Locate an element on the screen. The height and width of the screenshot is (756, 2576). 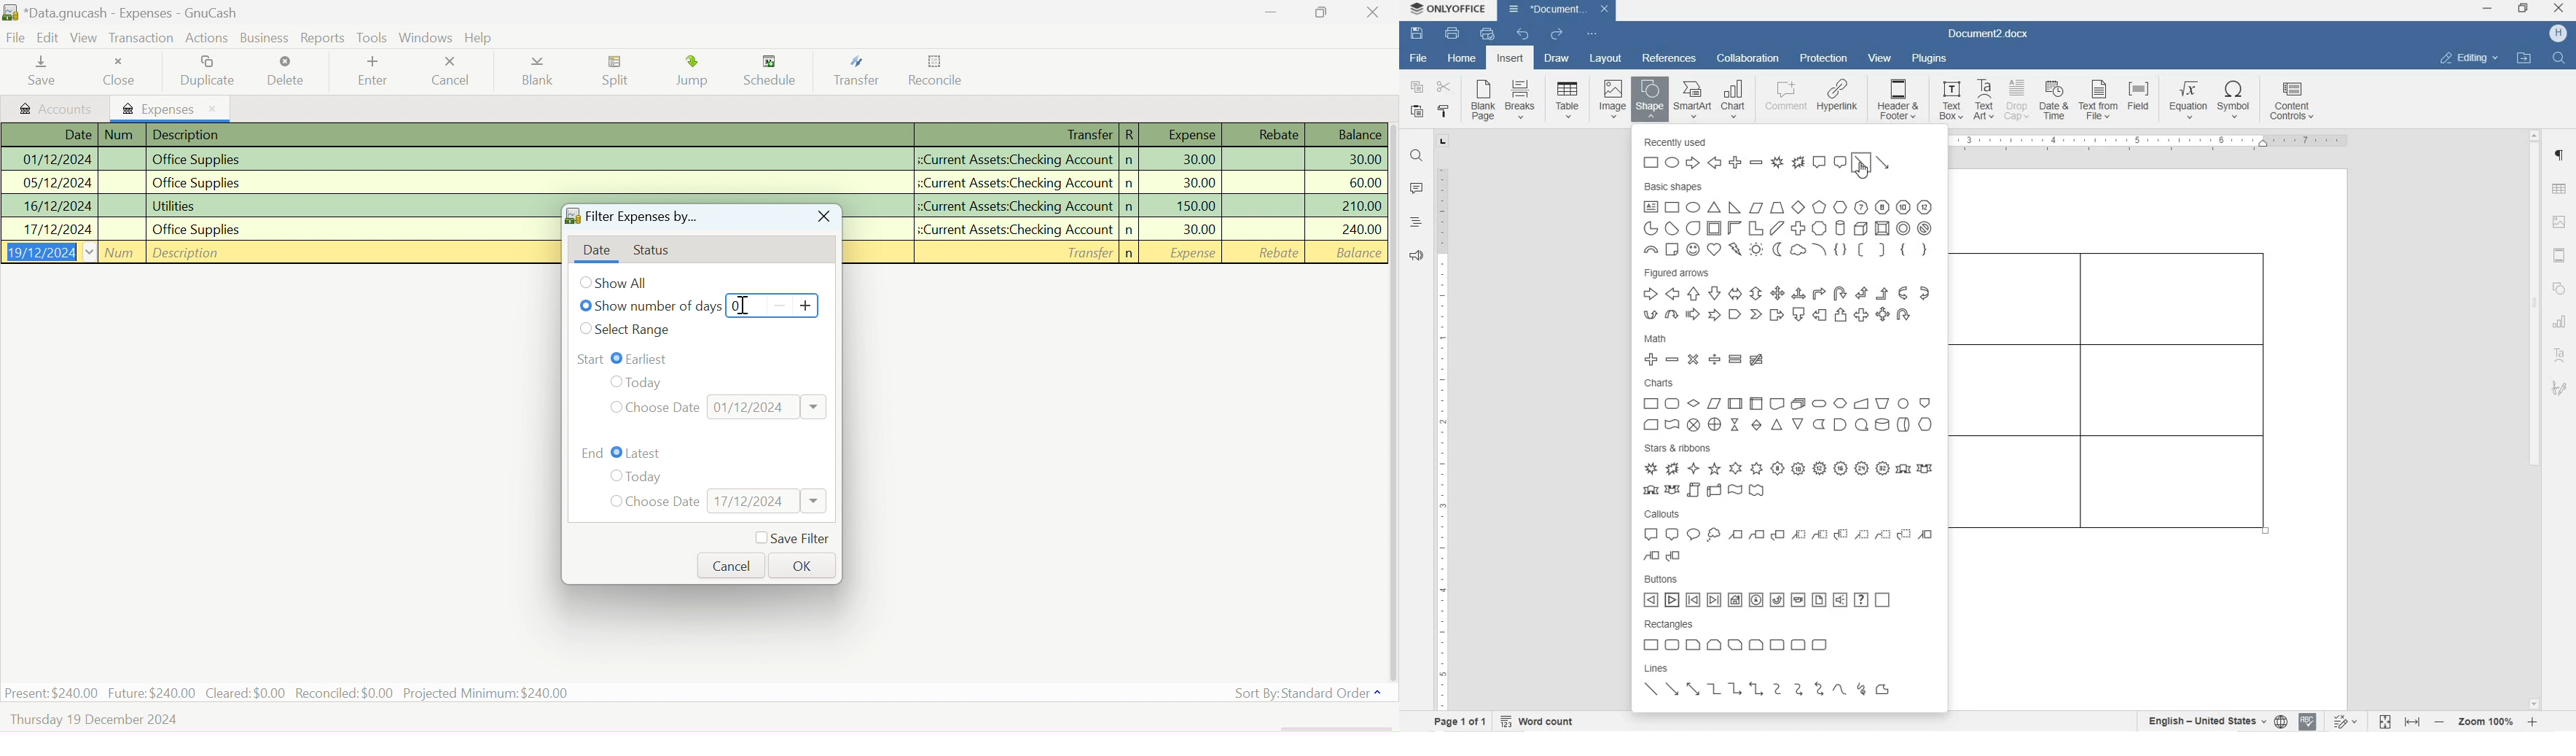
Checkbox is located at coordinates (614, 407).